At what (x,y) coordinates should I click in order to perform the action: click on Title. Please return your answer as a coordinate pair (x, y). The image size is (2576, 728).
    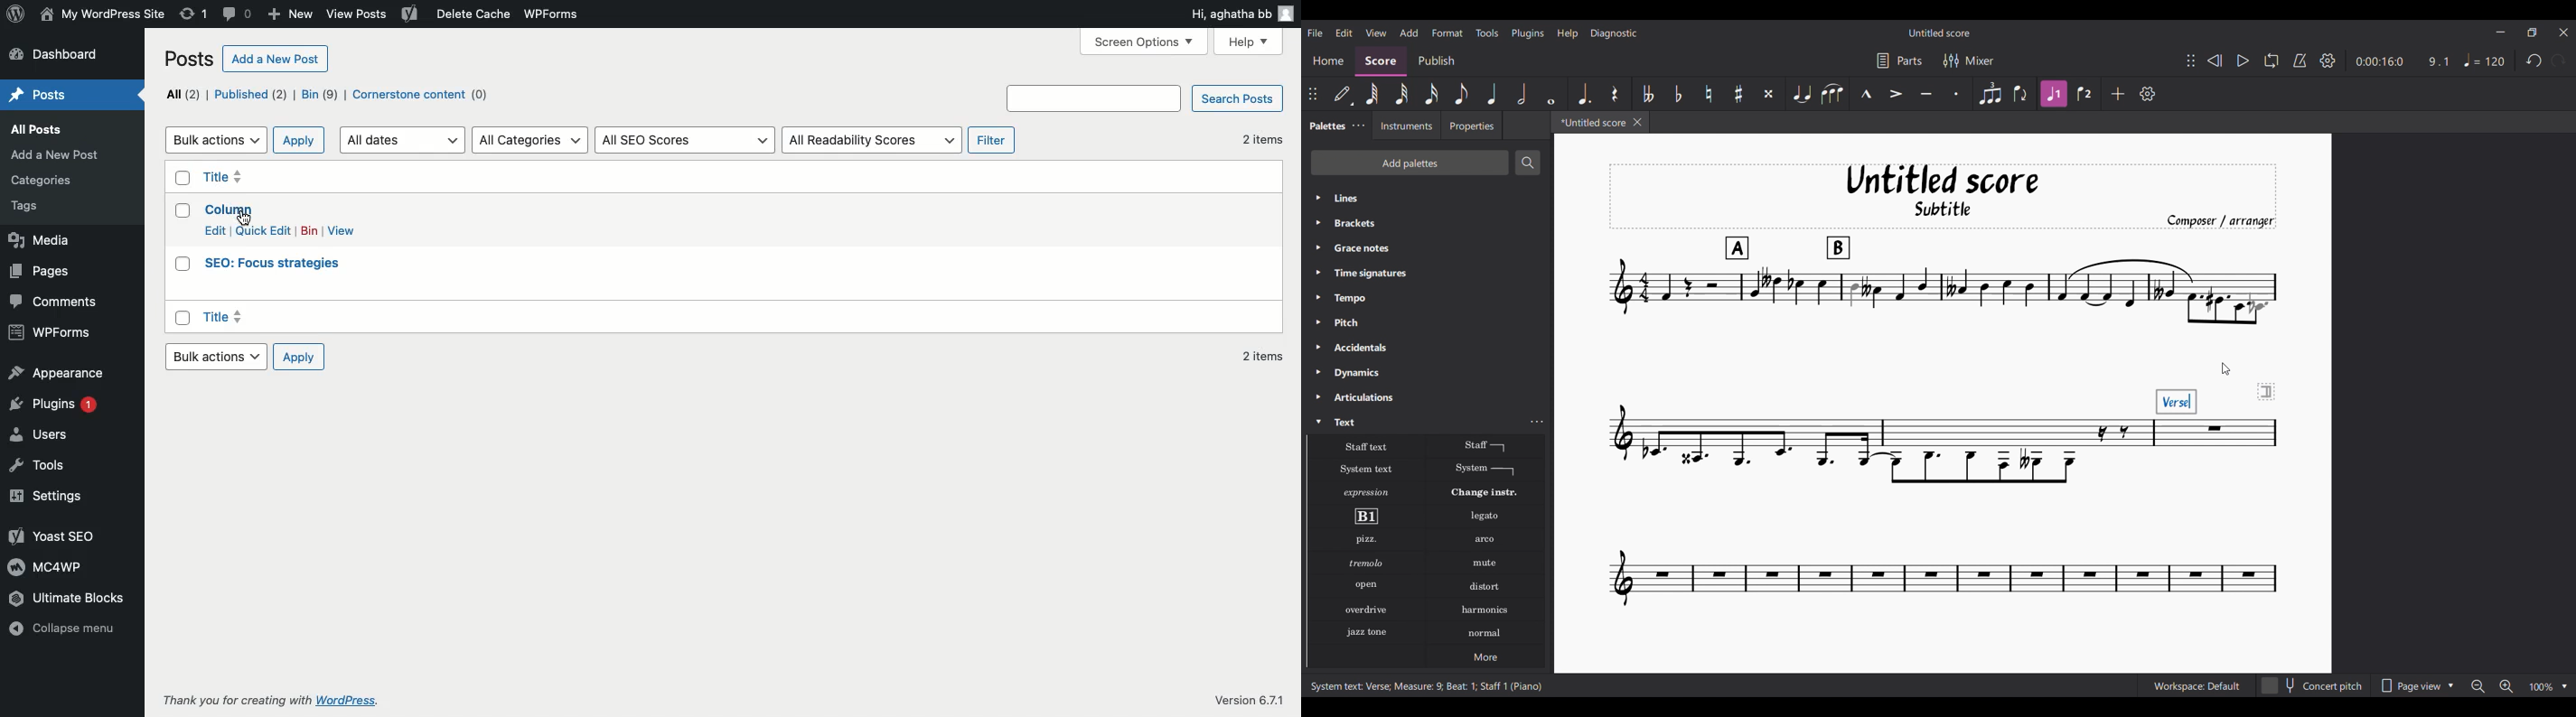
    Looking at the image, I should click on (239, 176).